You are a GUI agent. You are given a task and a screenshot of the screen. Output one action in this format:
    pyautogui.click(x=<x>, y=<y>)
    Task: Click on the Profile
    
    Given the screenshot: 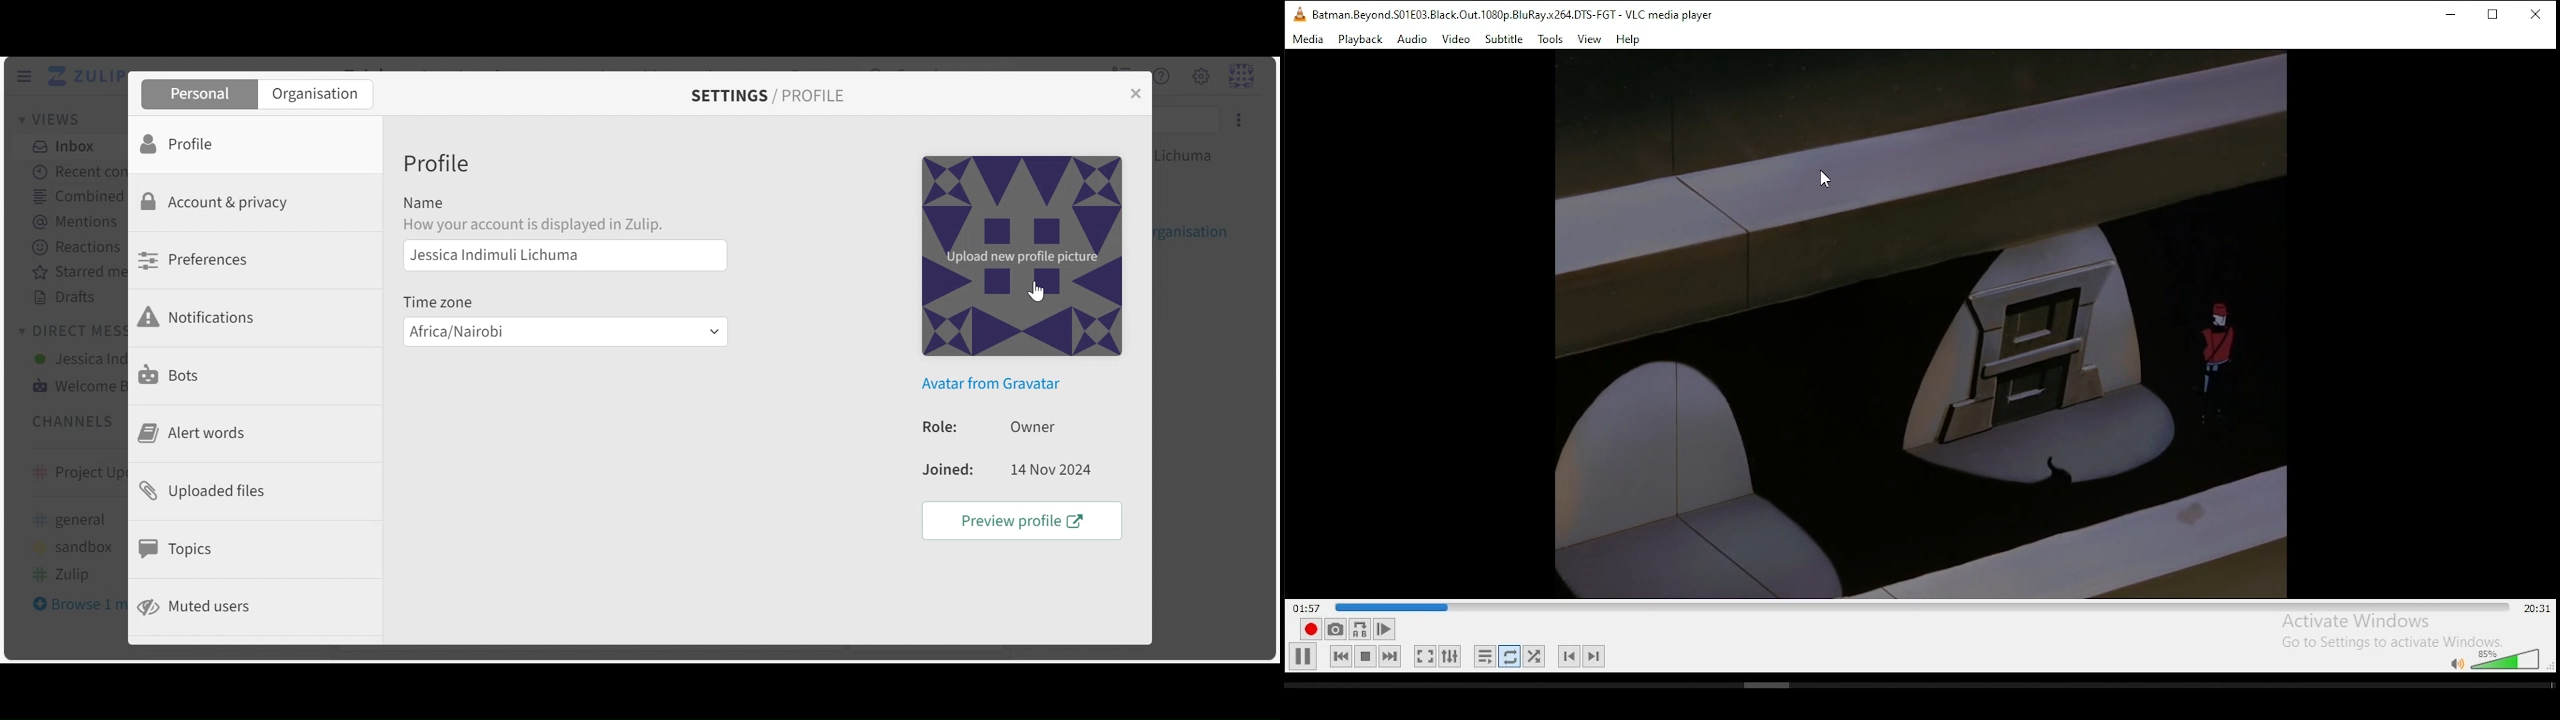 What is the action you would take?
    pyautogui.click(x=439, y=163)
    